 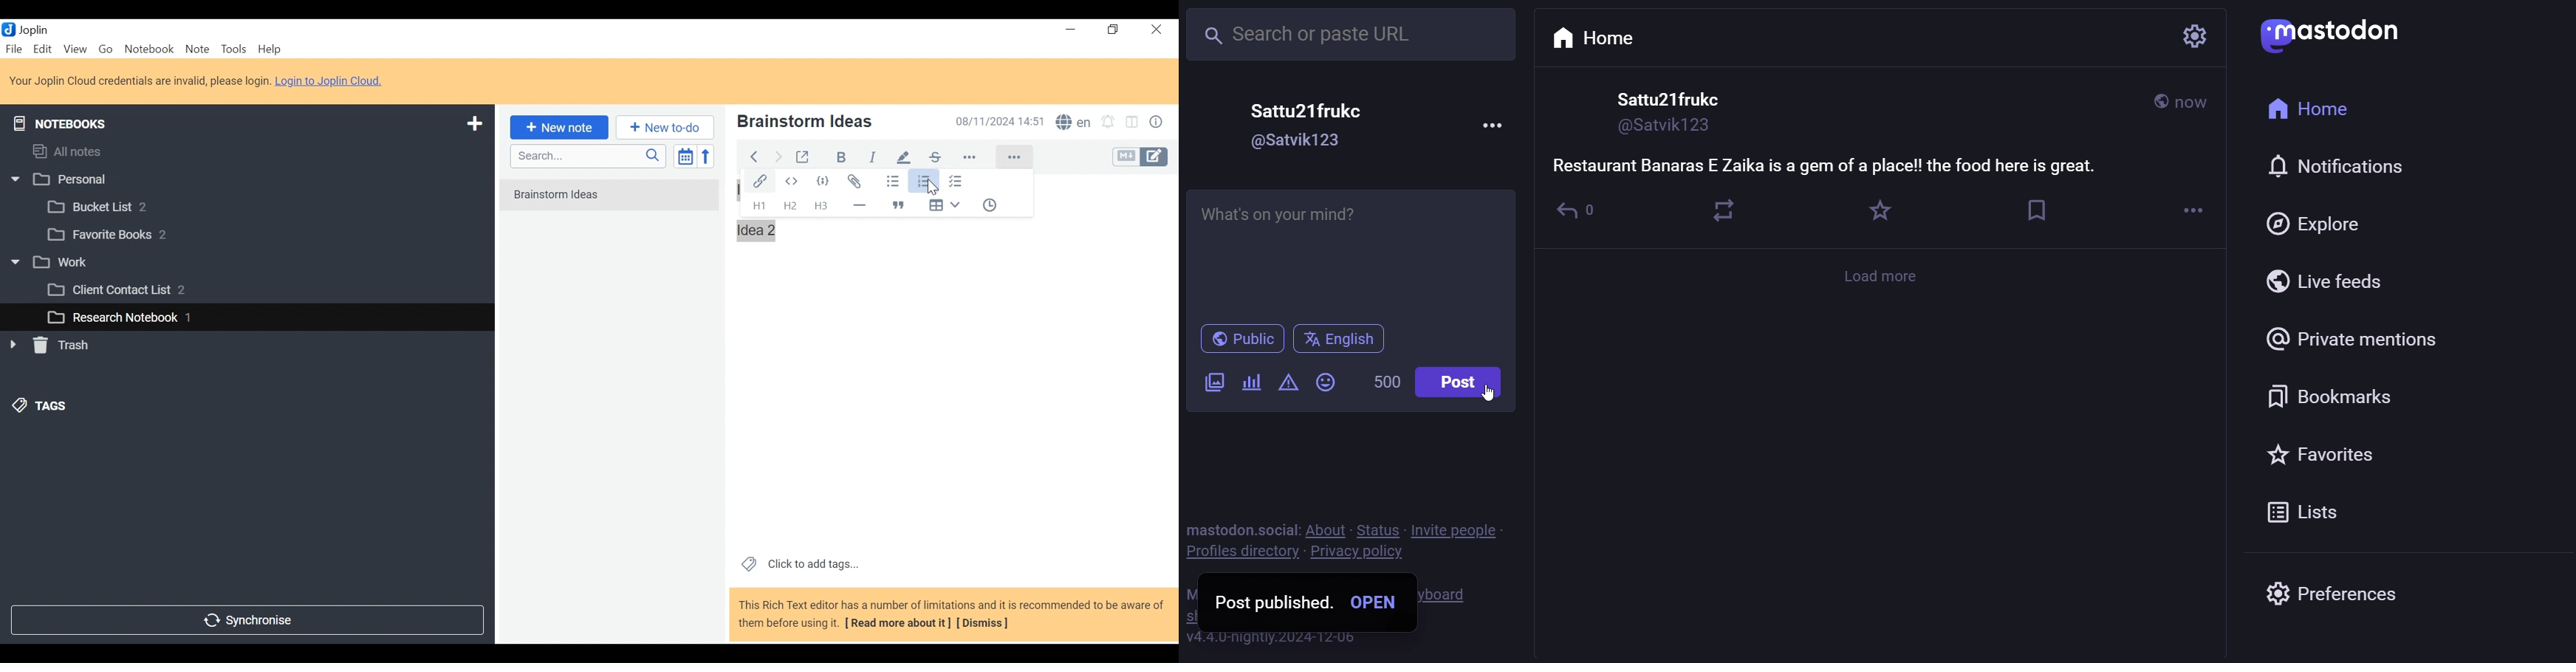 I want to click on explore, so click(x=2315, y=222).